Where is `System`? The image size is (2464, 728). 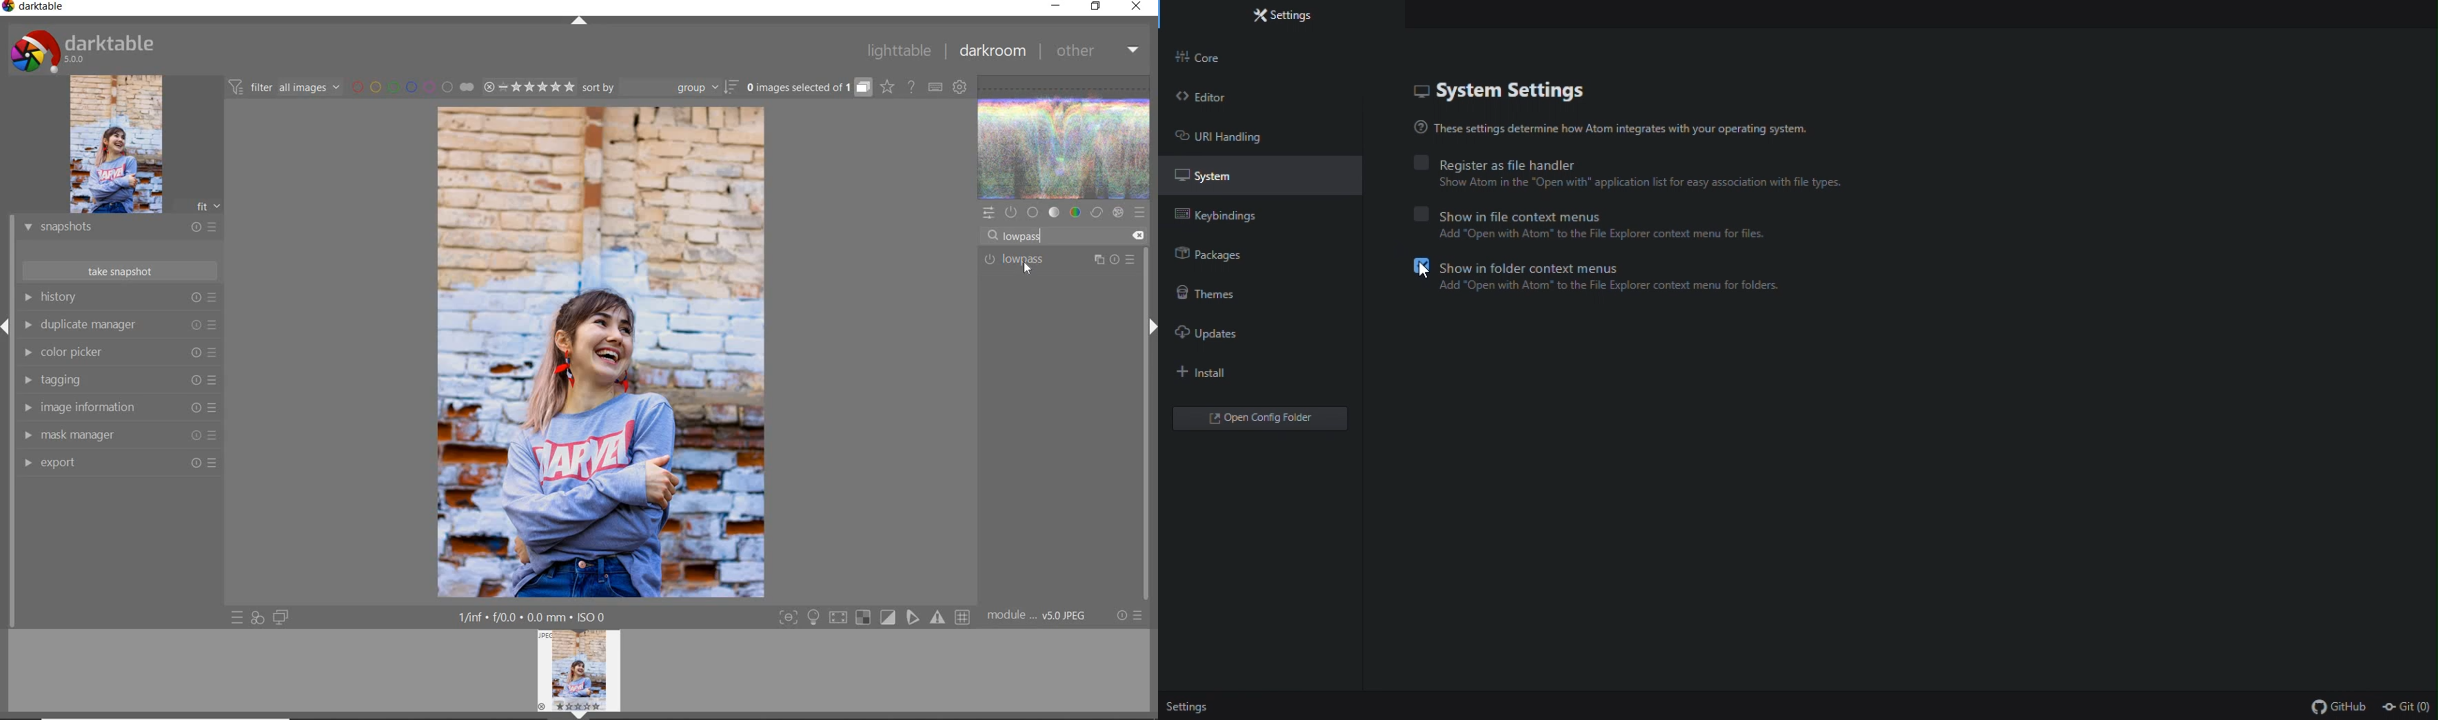
System is located at coordinates (1258, 173).